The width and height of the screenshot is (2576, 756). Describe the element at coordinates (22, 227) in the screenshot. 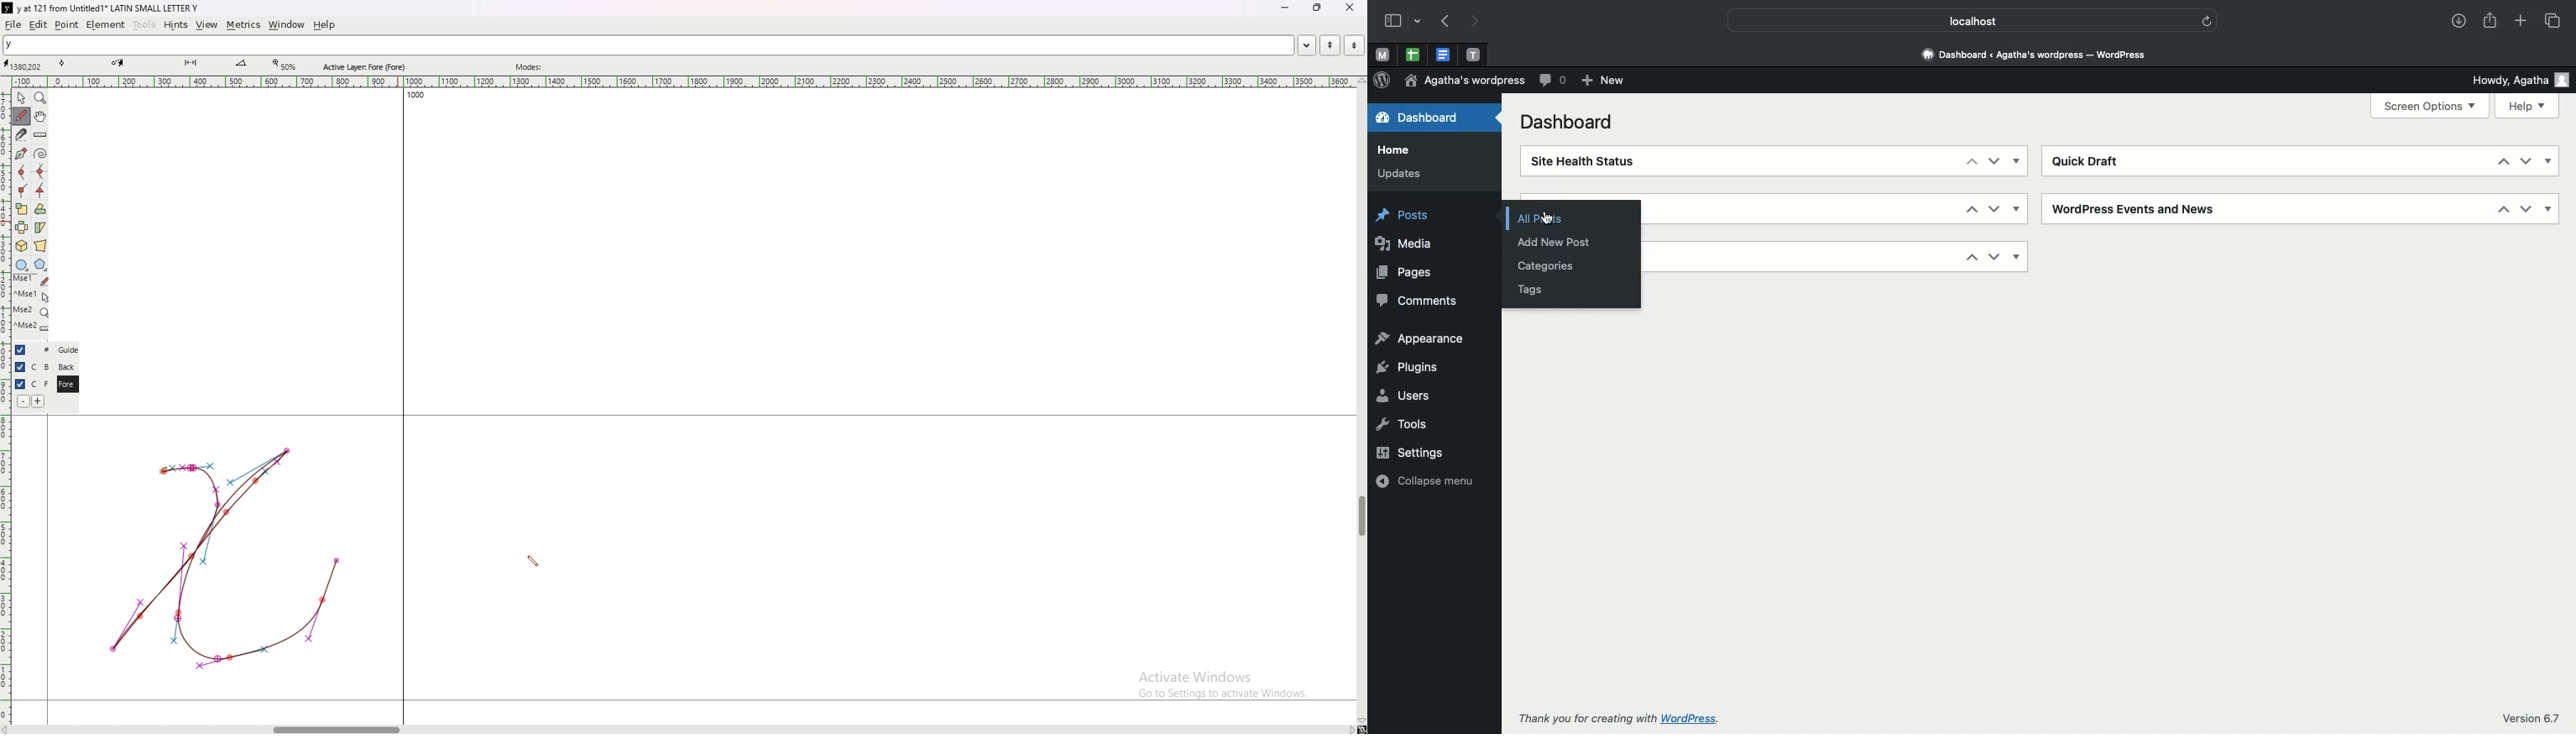

I see `flip the selection` at that location.